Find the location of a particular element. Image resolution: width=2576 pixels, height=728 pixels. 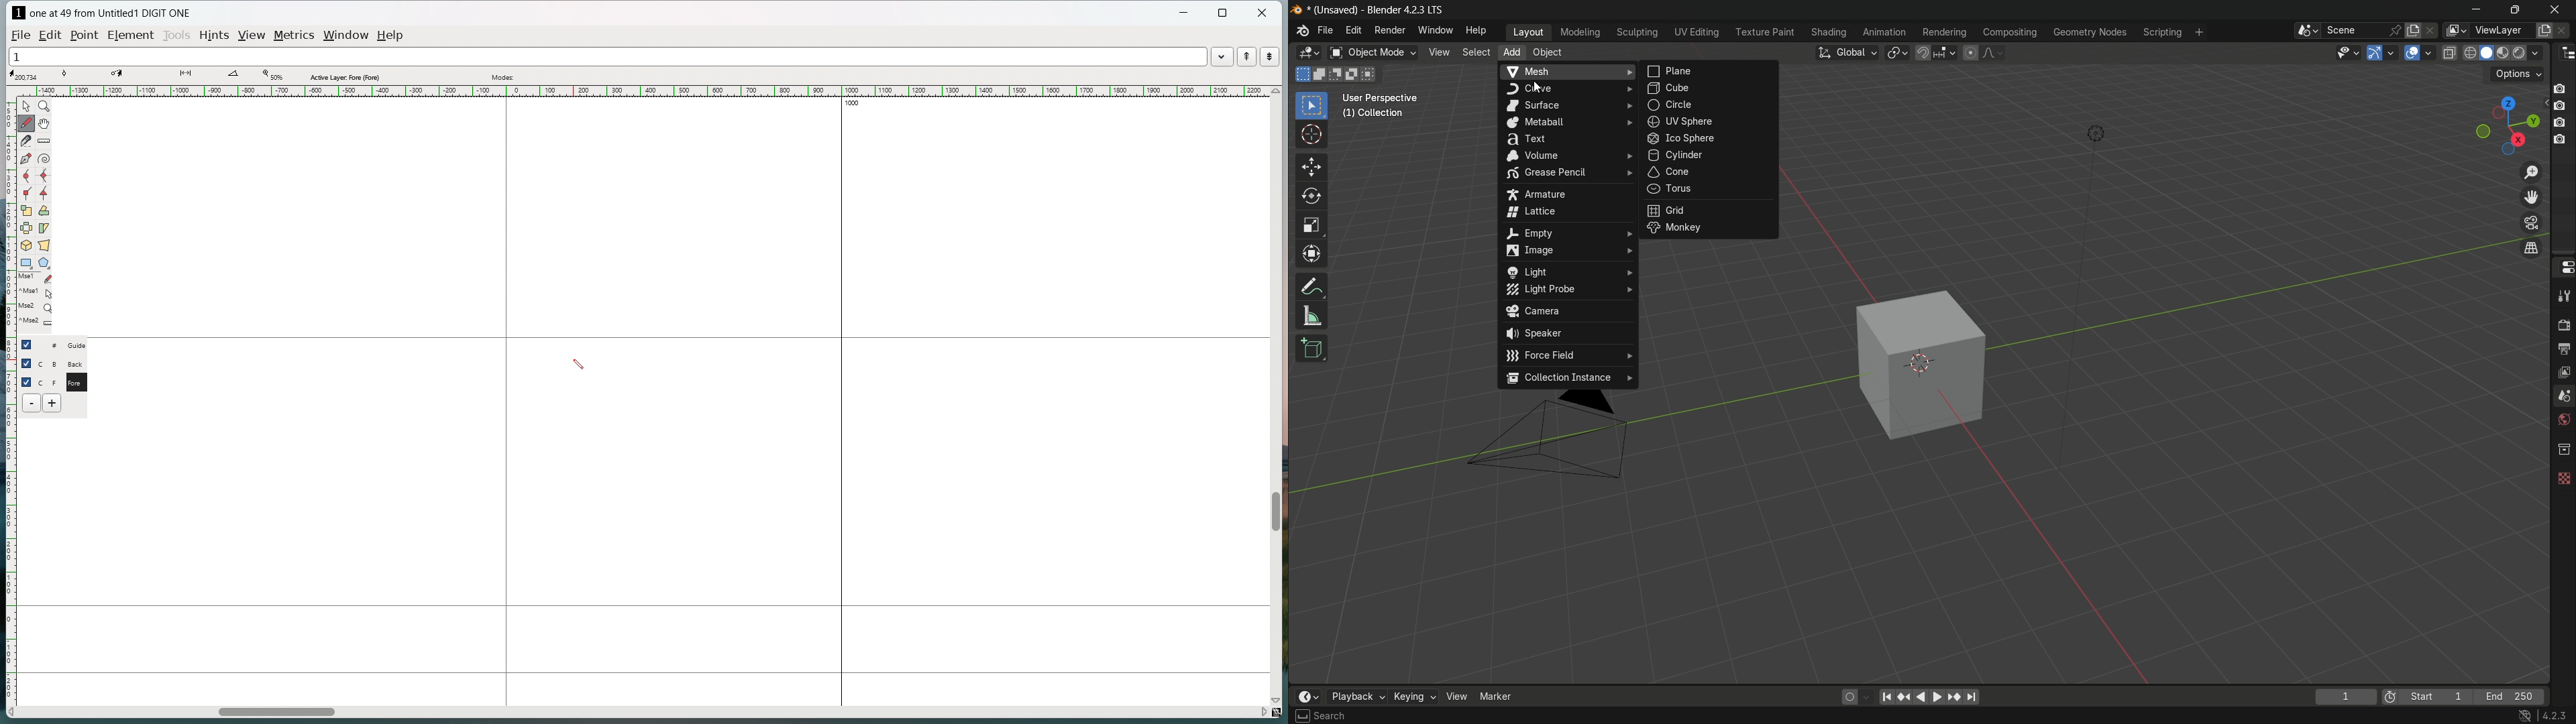

close is located at coordinates (1262, 13).